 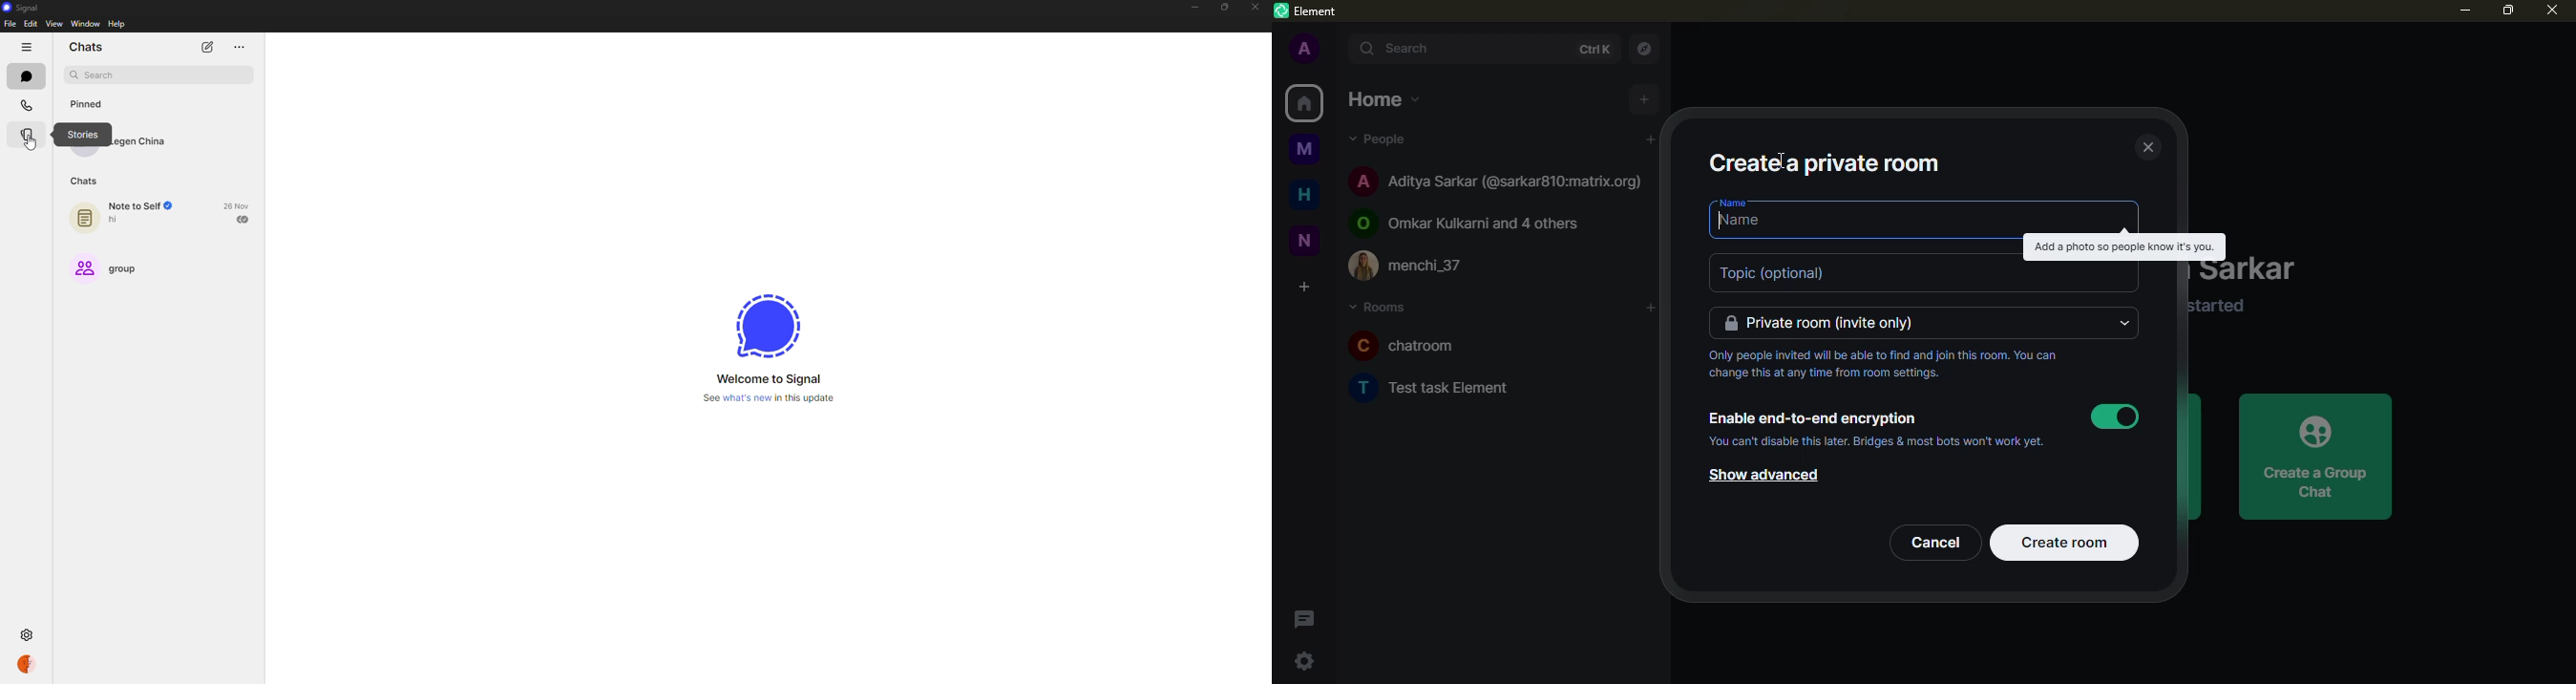 What do you see at coordinates (2123, 246) in the screenshot?
I see `add a photo so people know its you` at bounding box center [2123, 246].